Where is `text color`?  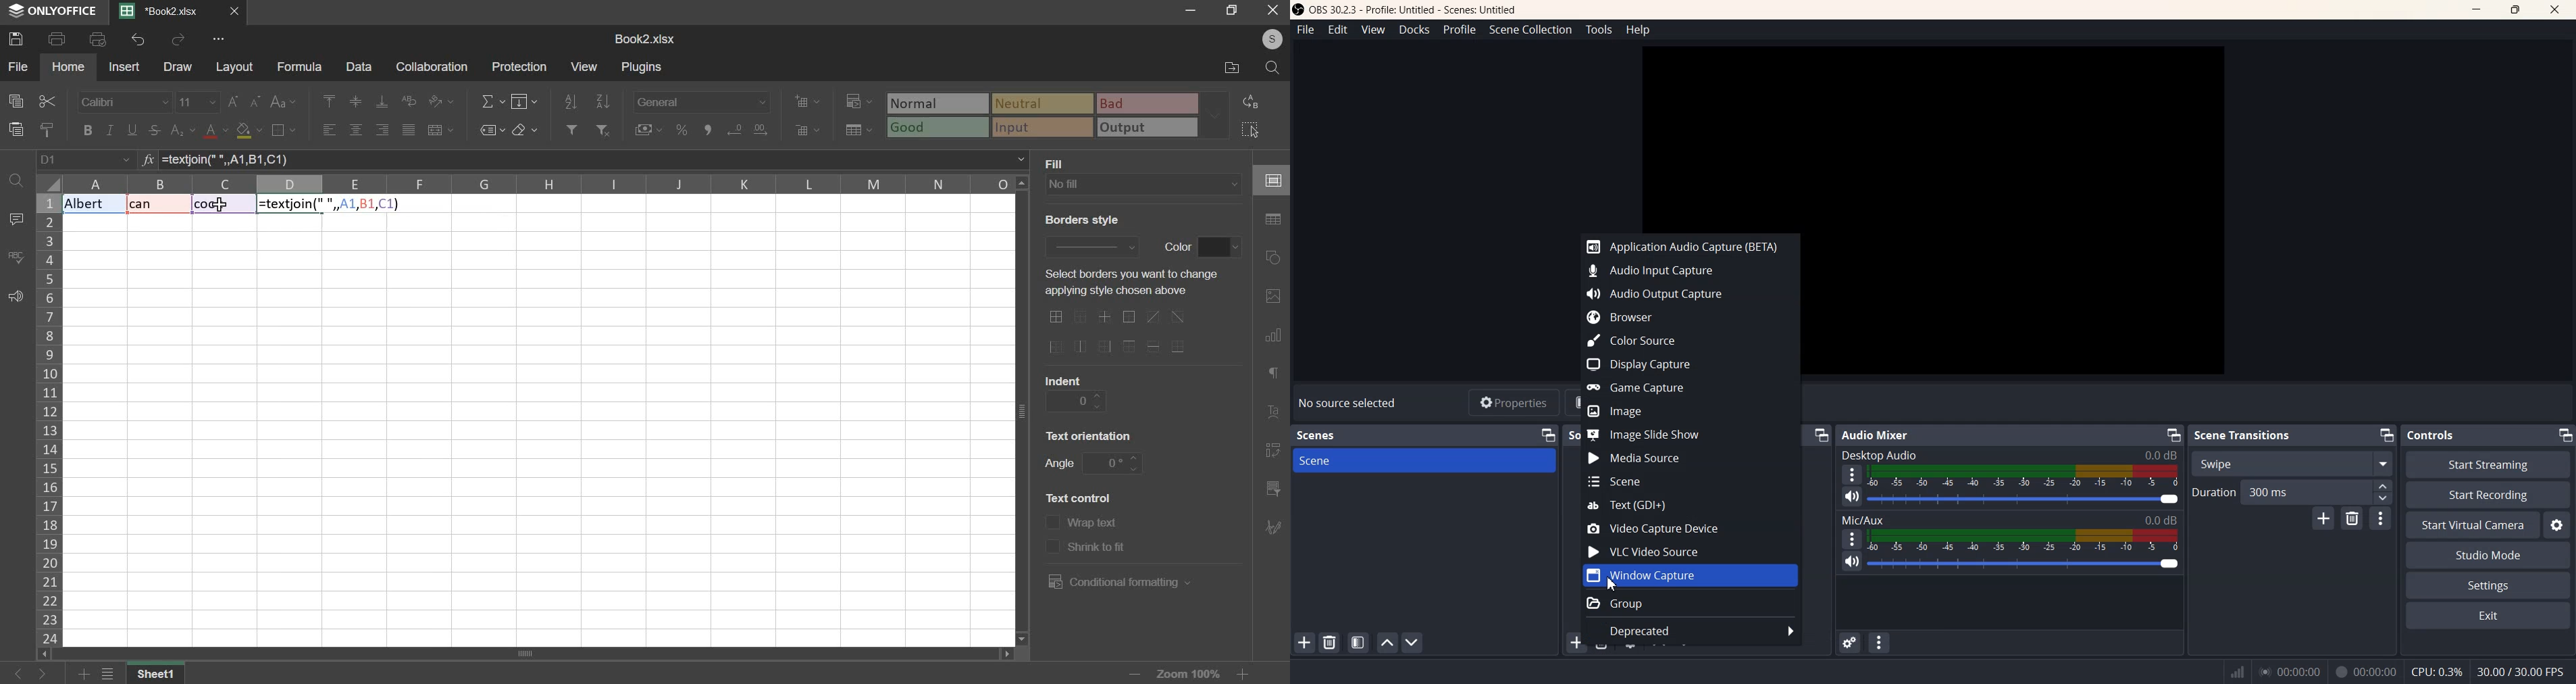
text color is located at coordinates (217, 131).